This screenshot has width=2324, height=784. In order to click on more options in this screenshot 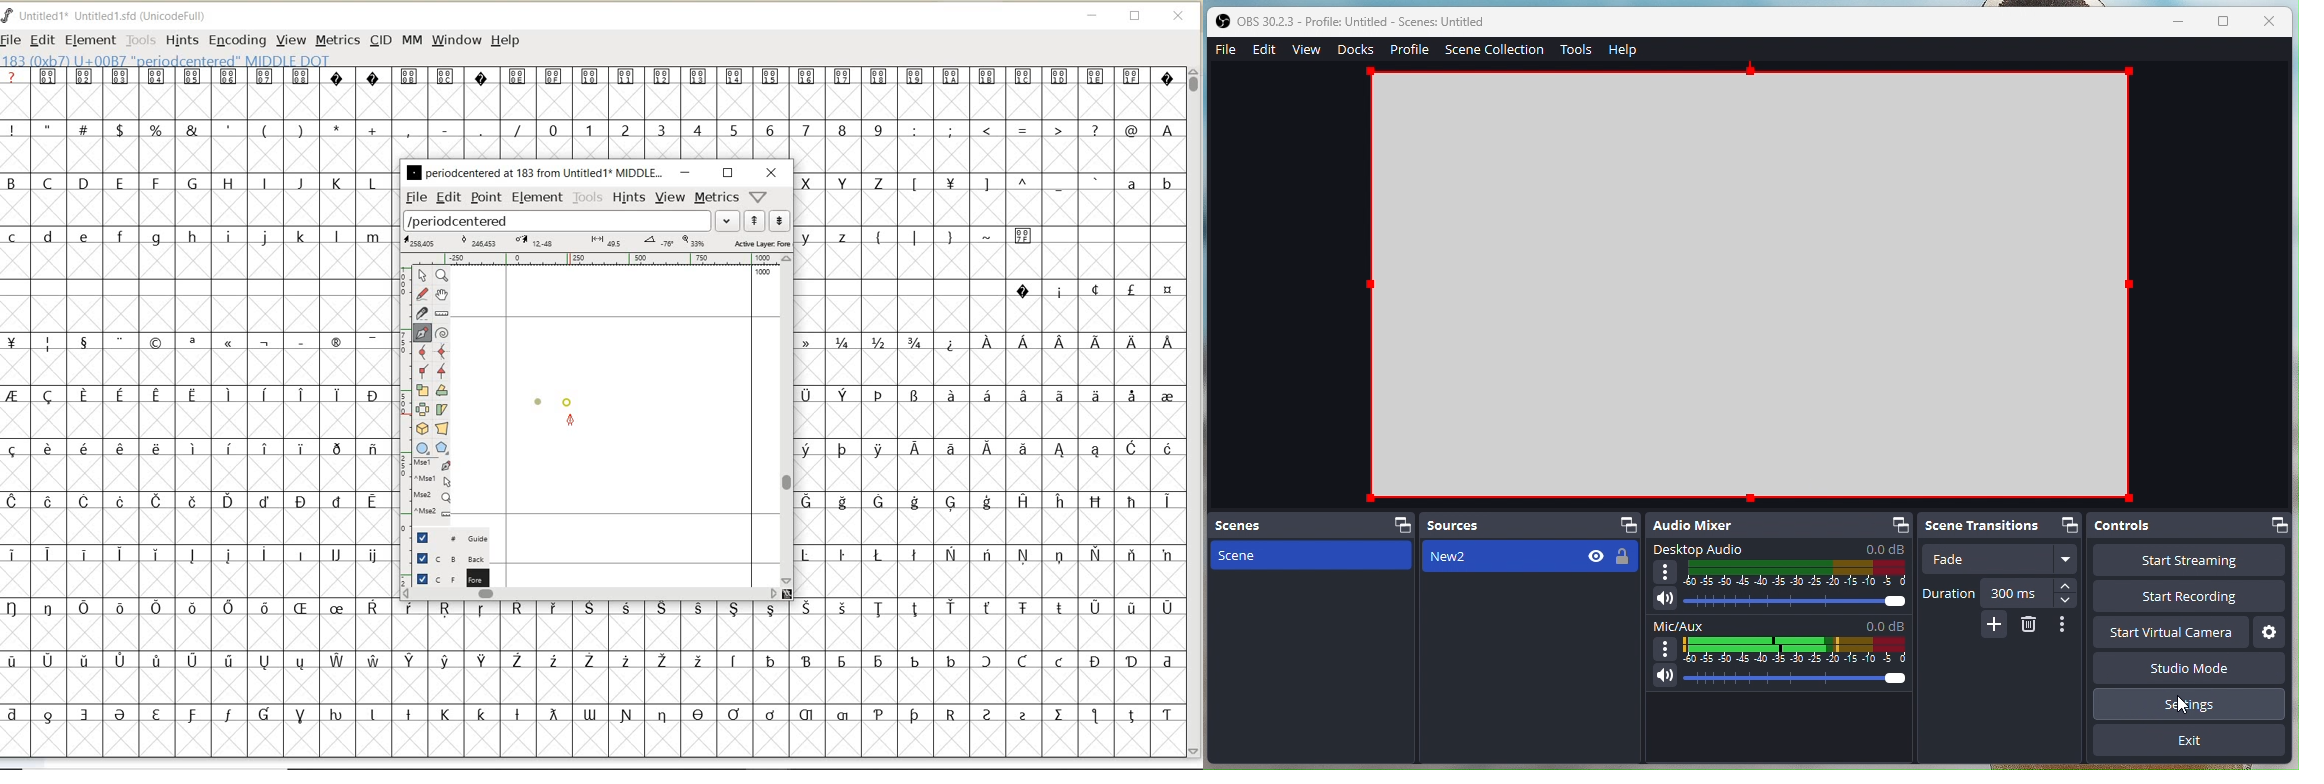, I will do `click(1665, 573)`.